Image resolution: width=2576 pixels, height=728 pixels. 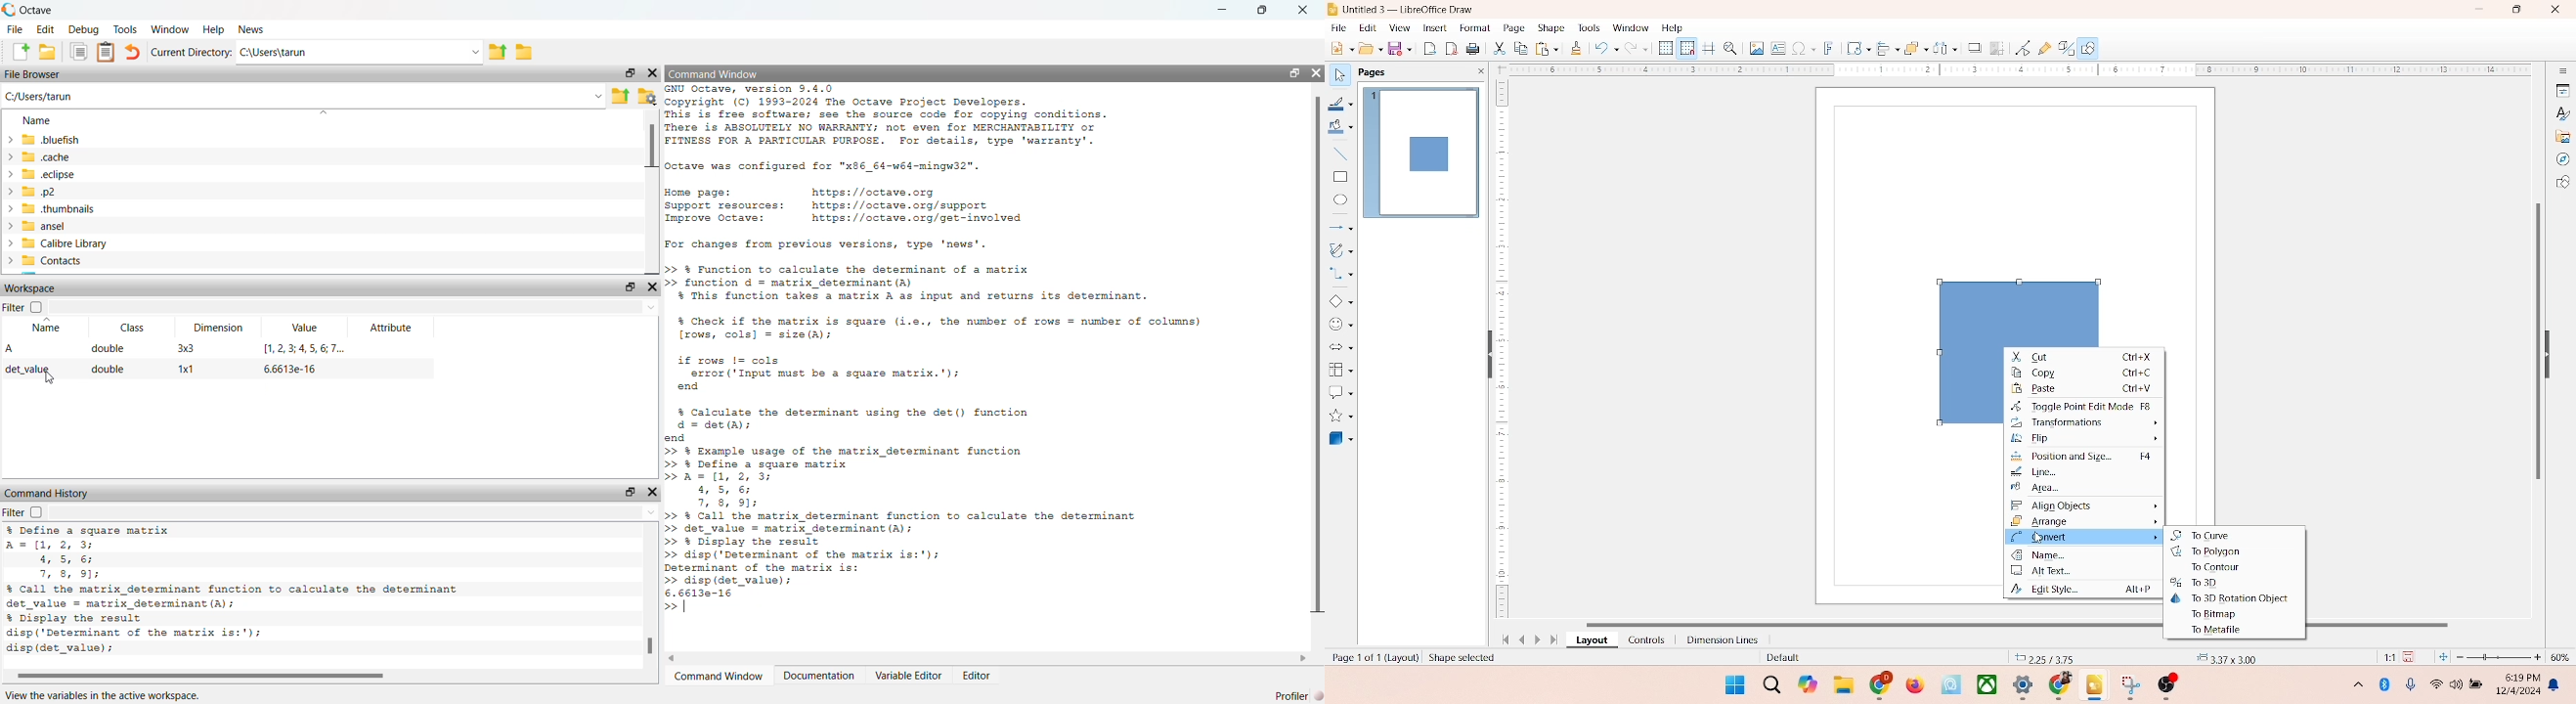 I want to click on Bluetooth, so click(x=2388, y=684).